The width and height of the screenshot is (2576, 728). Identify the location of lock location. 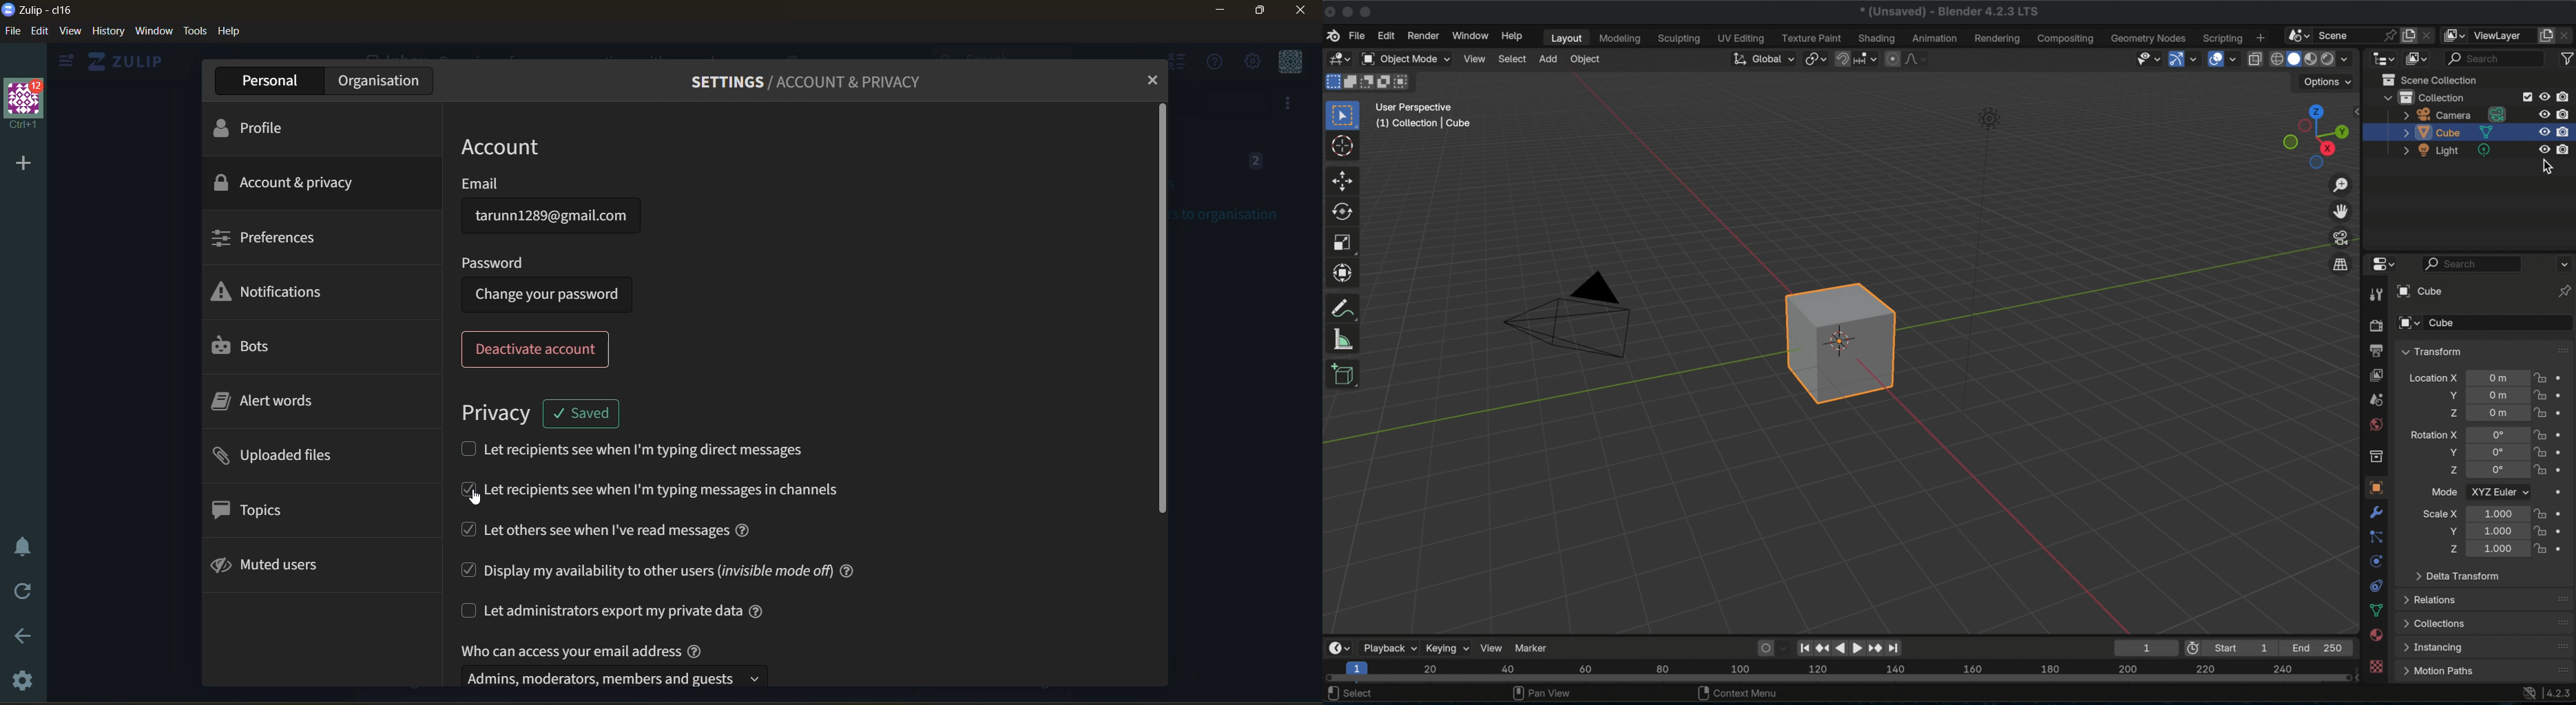
(2541, 394).